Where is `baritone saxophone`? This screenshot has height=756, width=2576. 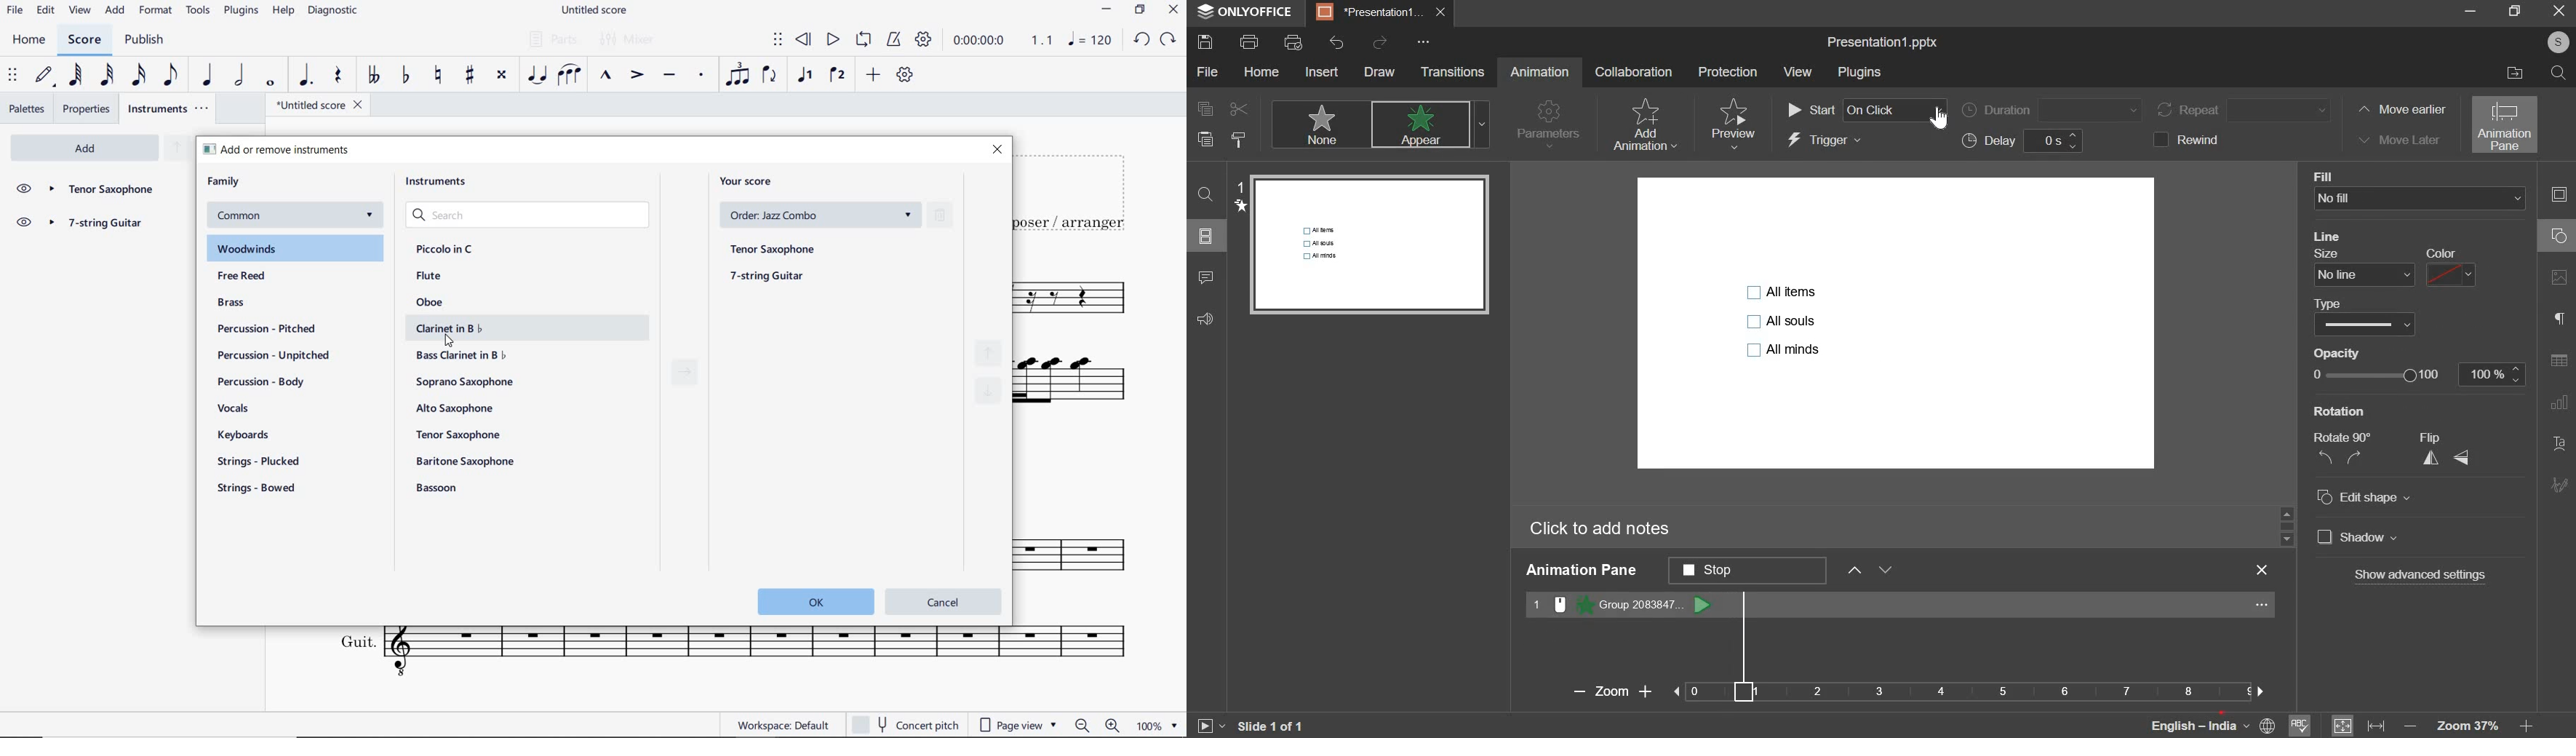
baritone saxophone is located at coordinates (465, 461).